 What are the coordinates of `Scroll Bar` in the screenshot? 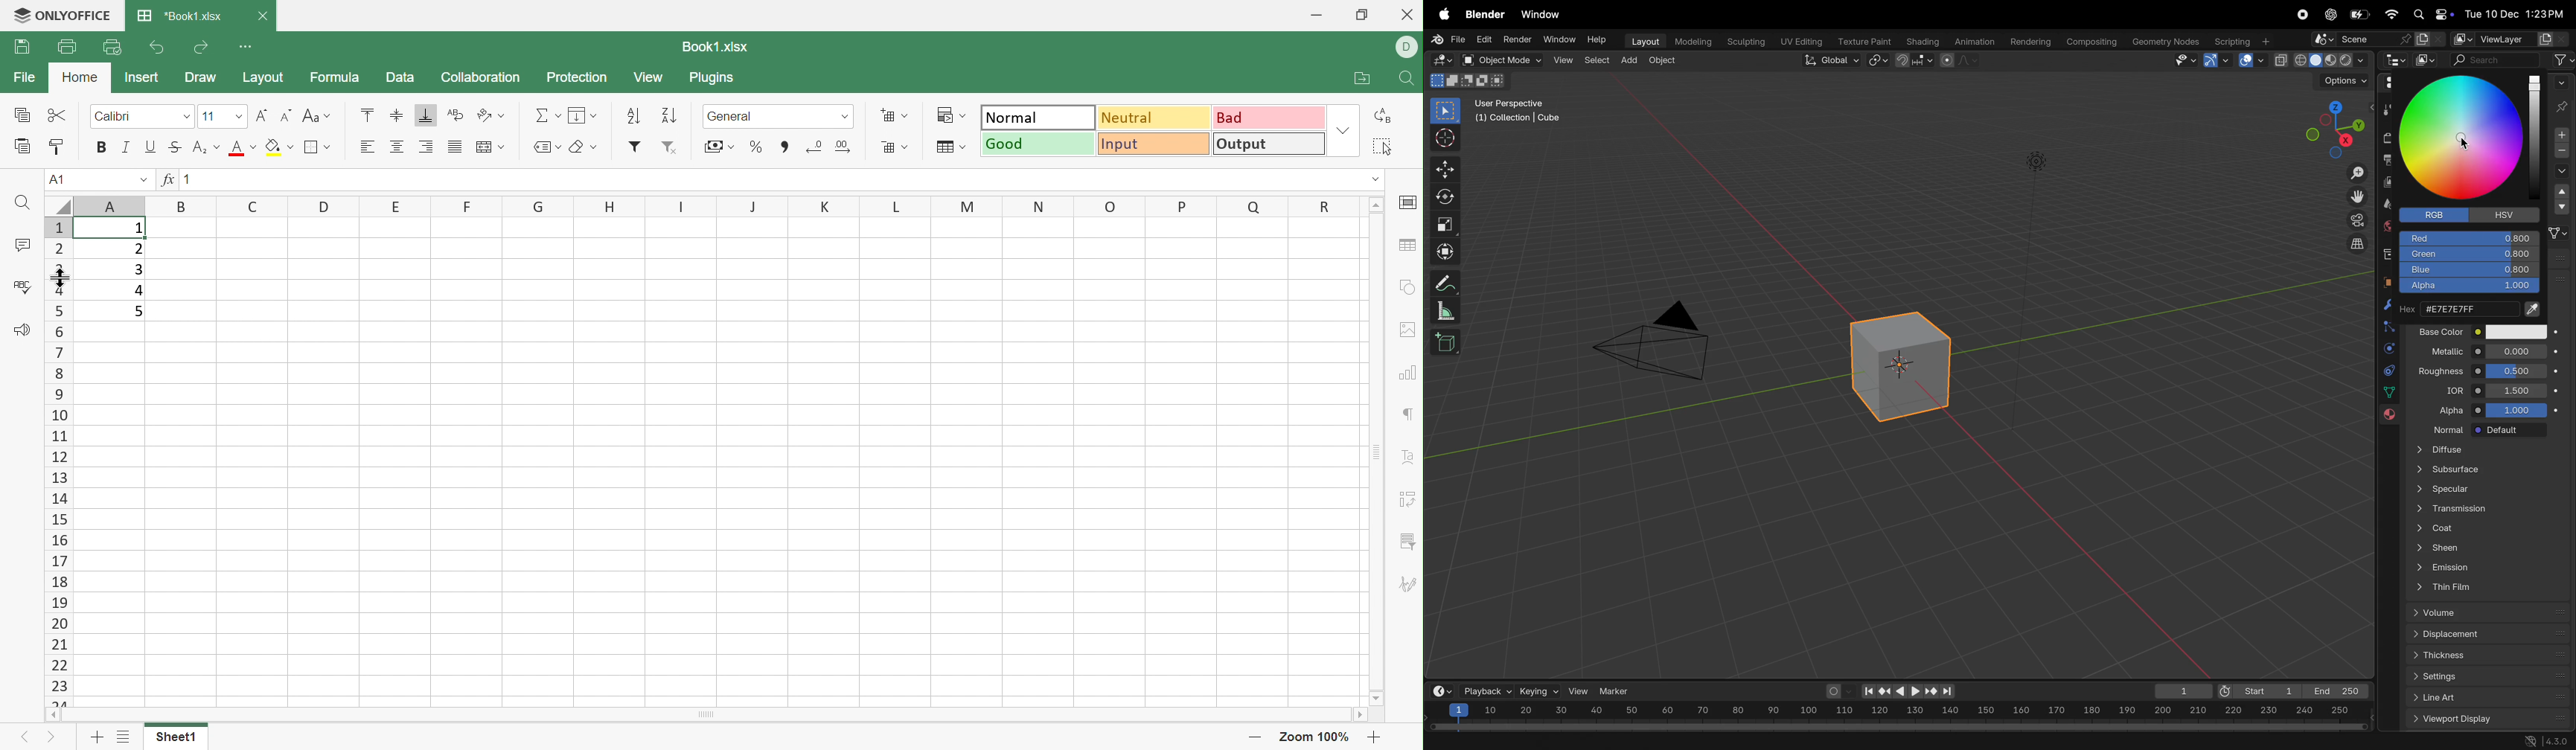 It's located at (710, 714).